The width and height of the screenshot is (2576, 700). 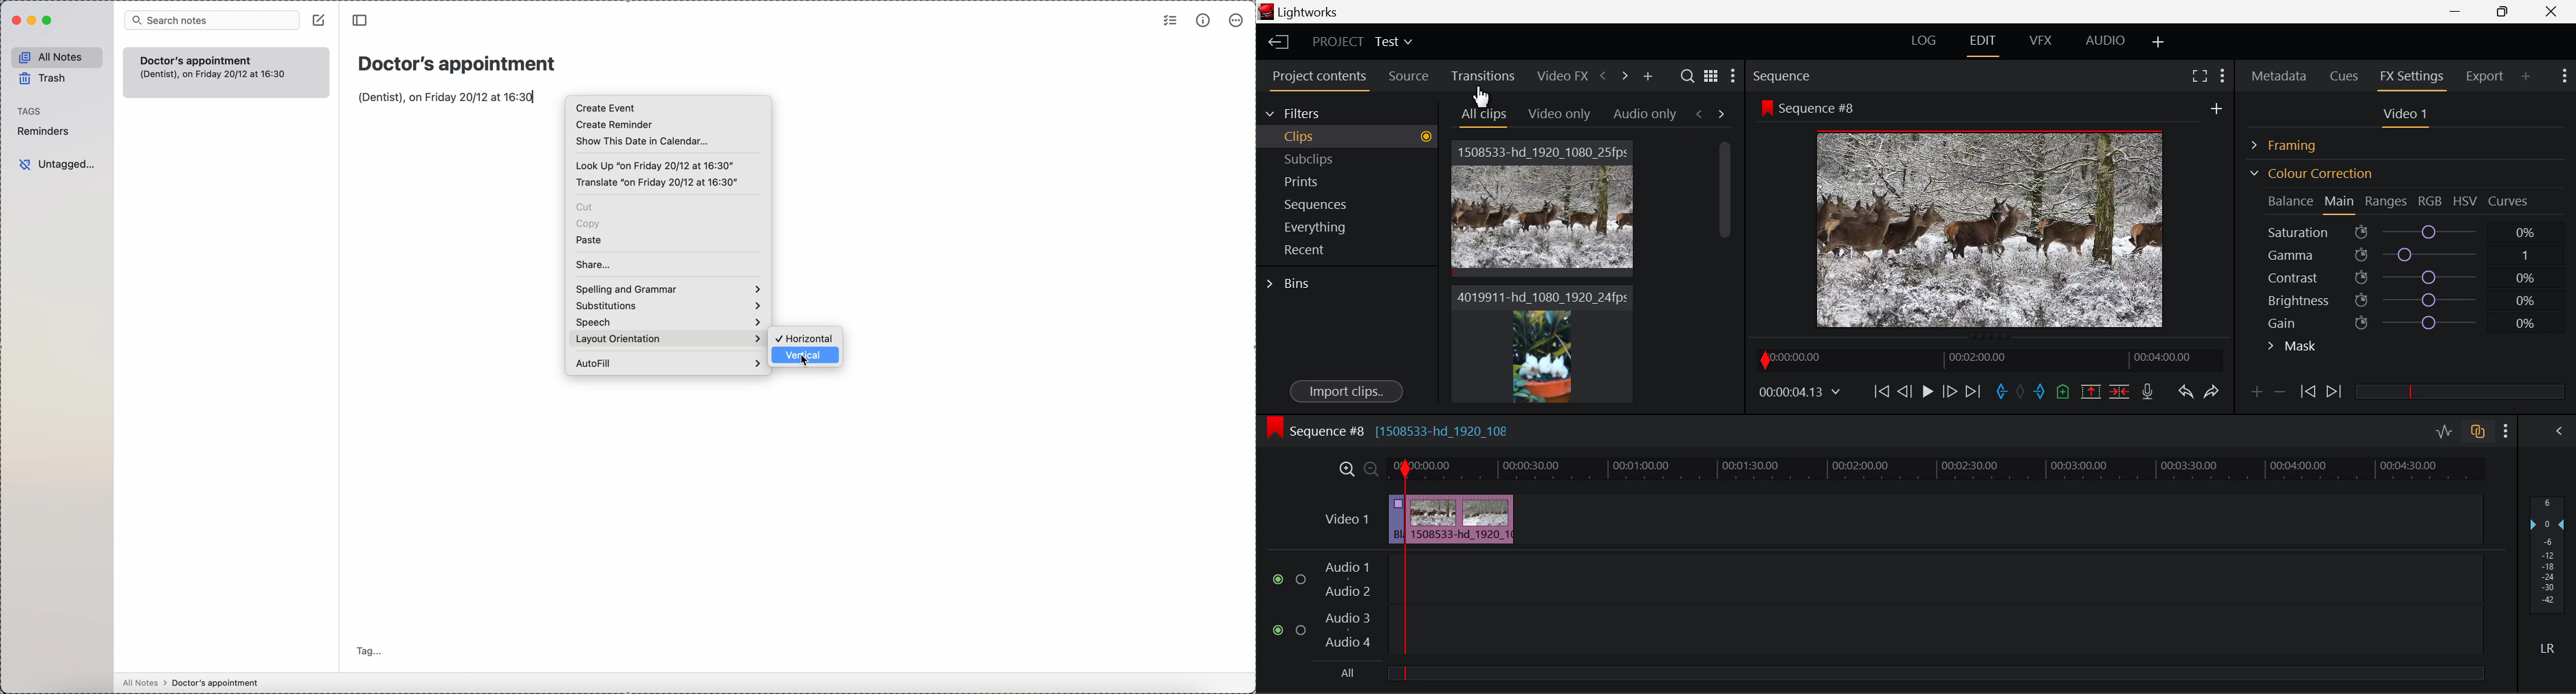 I want to click on Previous Panel, so click(x=1603, y=76).